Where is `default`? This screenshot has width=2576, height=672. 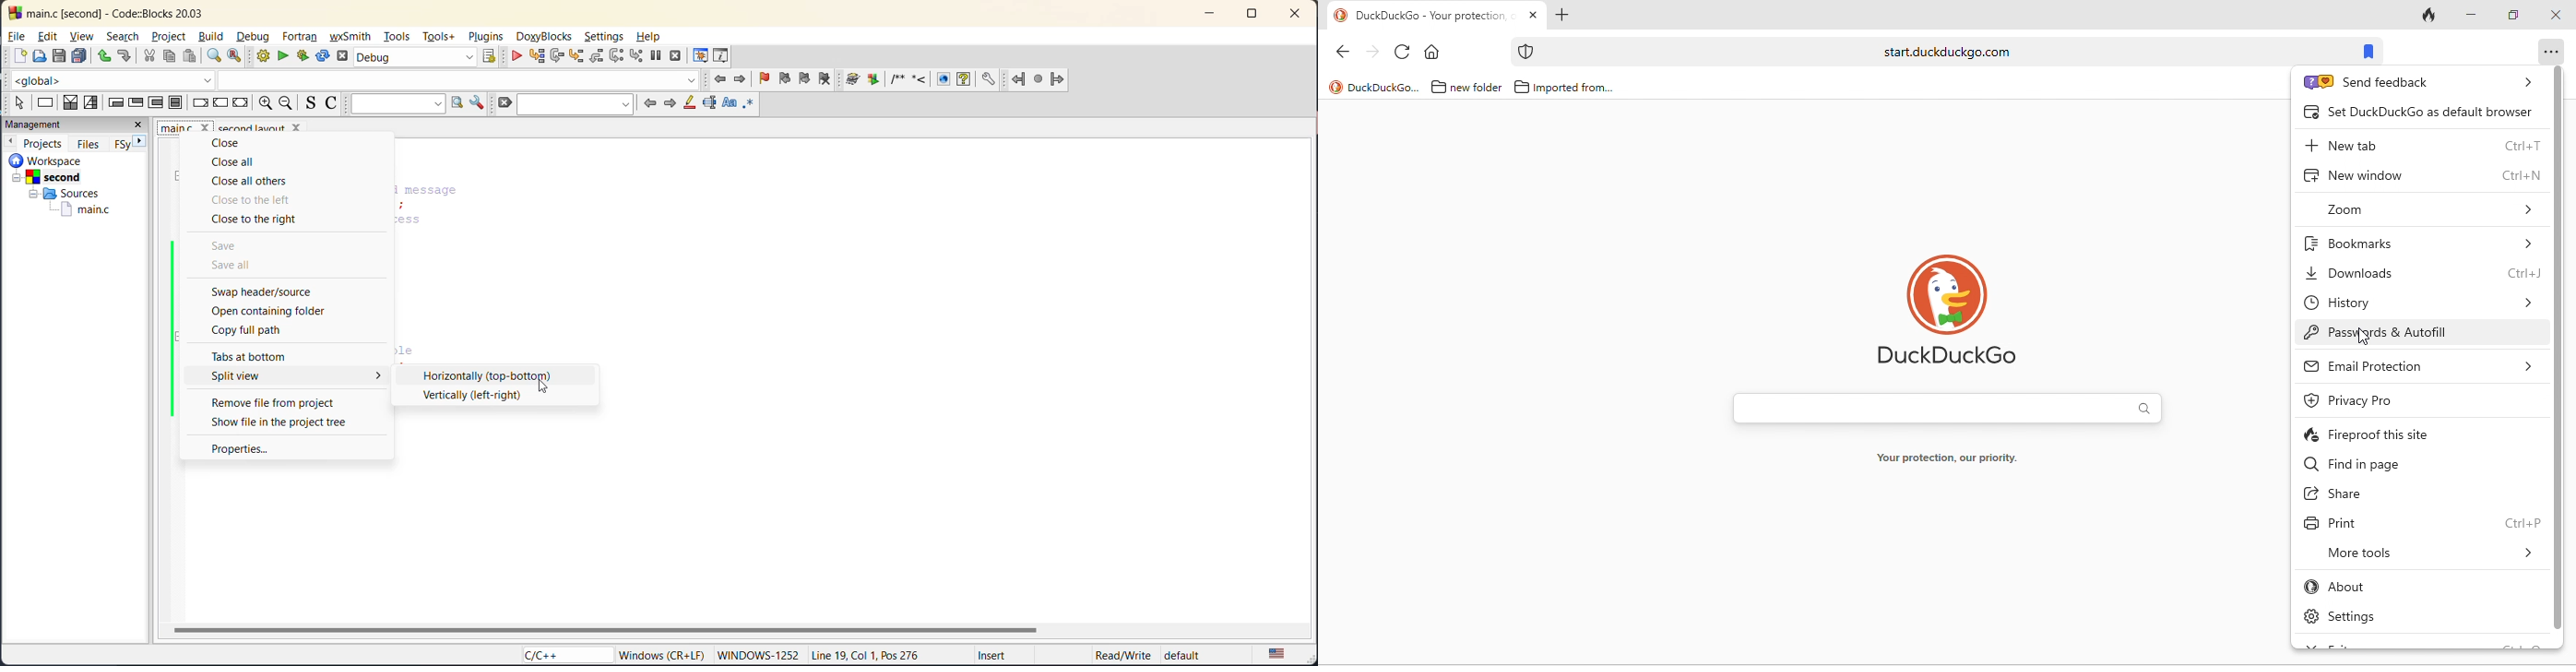
default is located at coordinates (1200, 652).